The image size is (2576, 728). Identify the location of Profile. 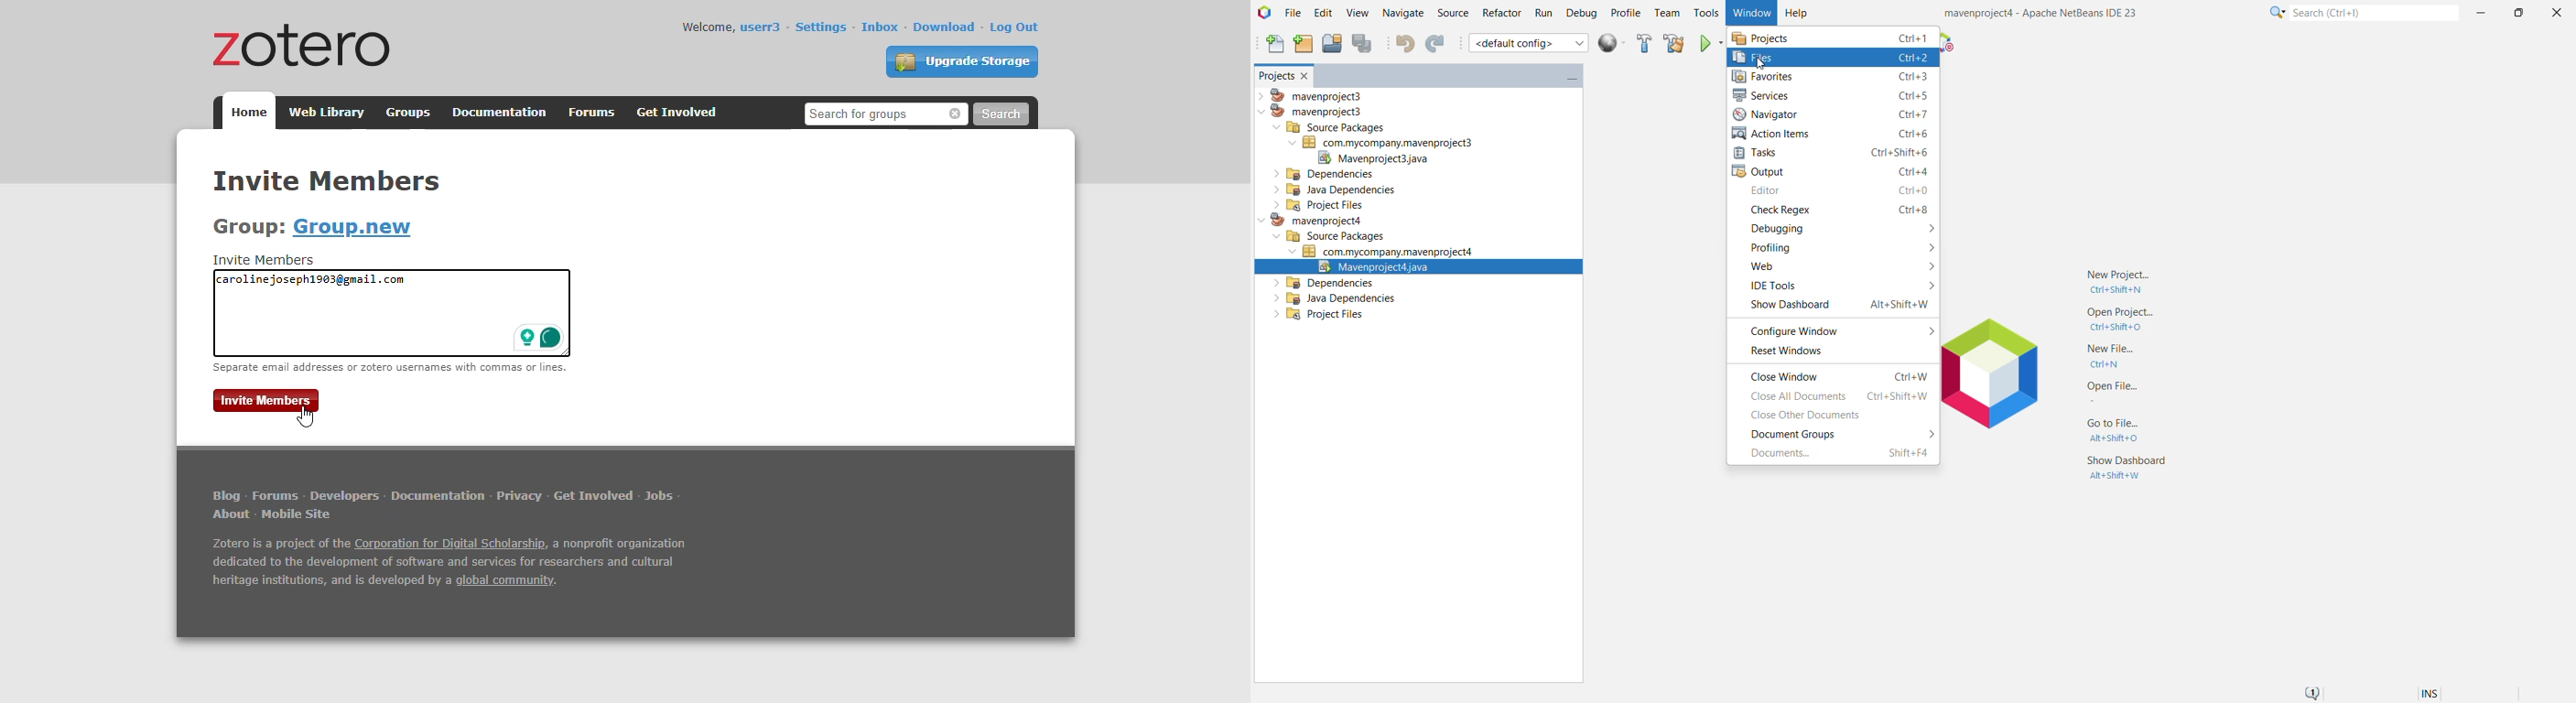
(1625, 15).